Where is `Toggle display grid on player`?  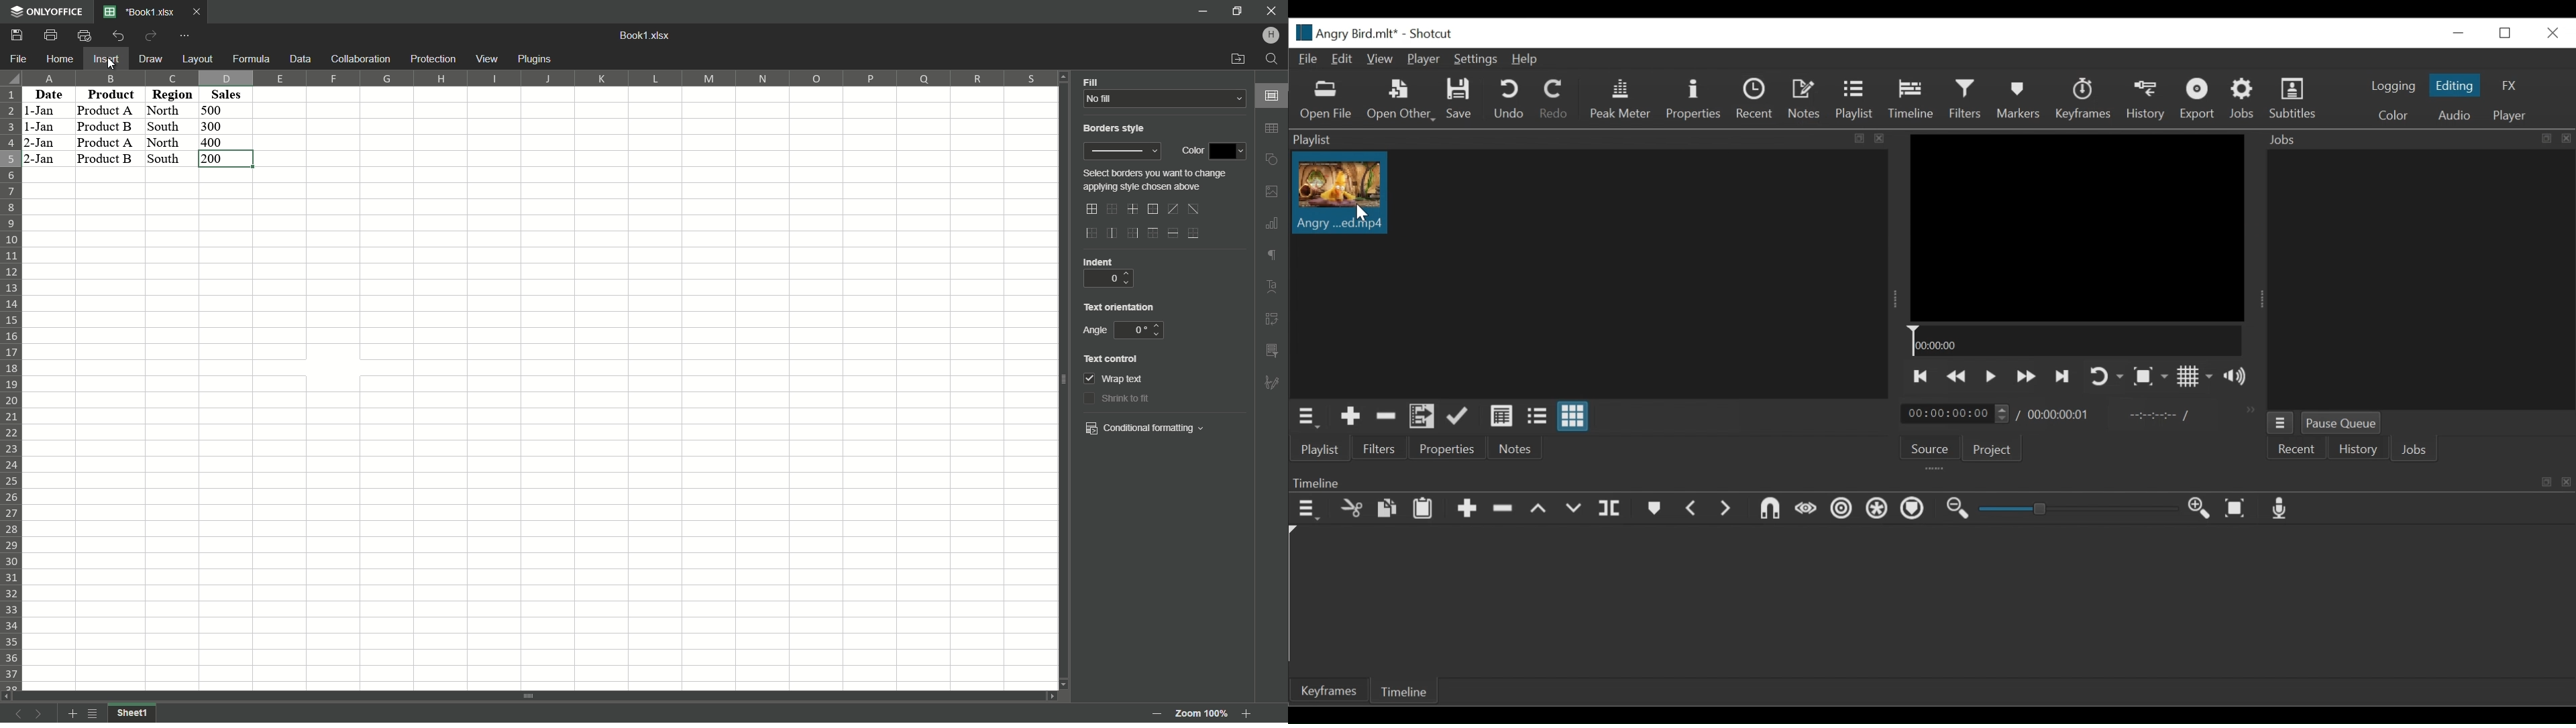 Toggle display grid on player is located at coordinates (2197, 378).